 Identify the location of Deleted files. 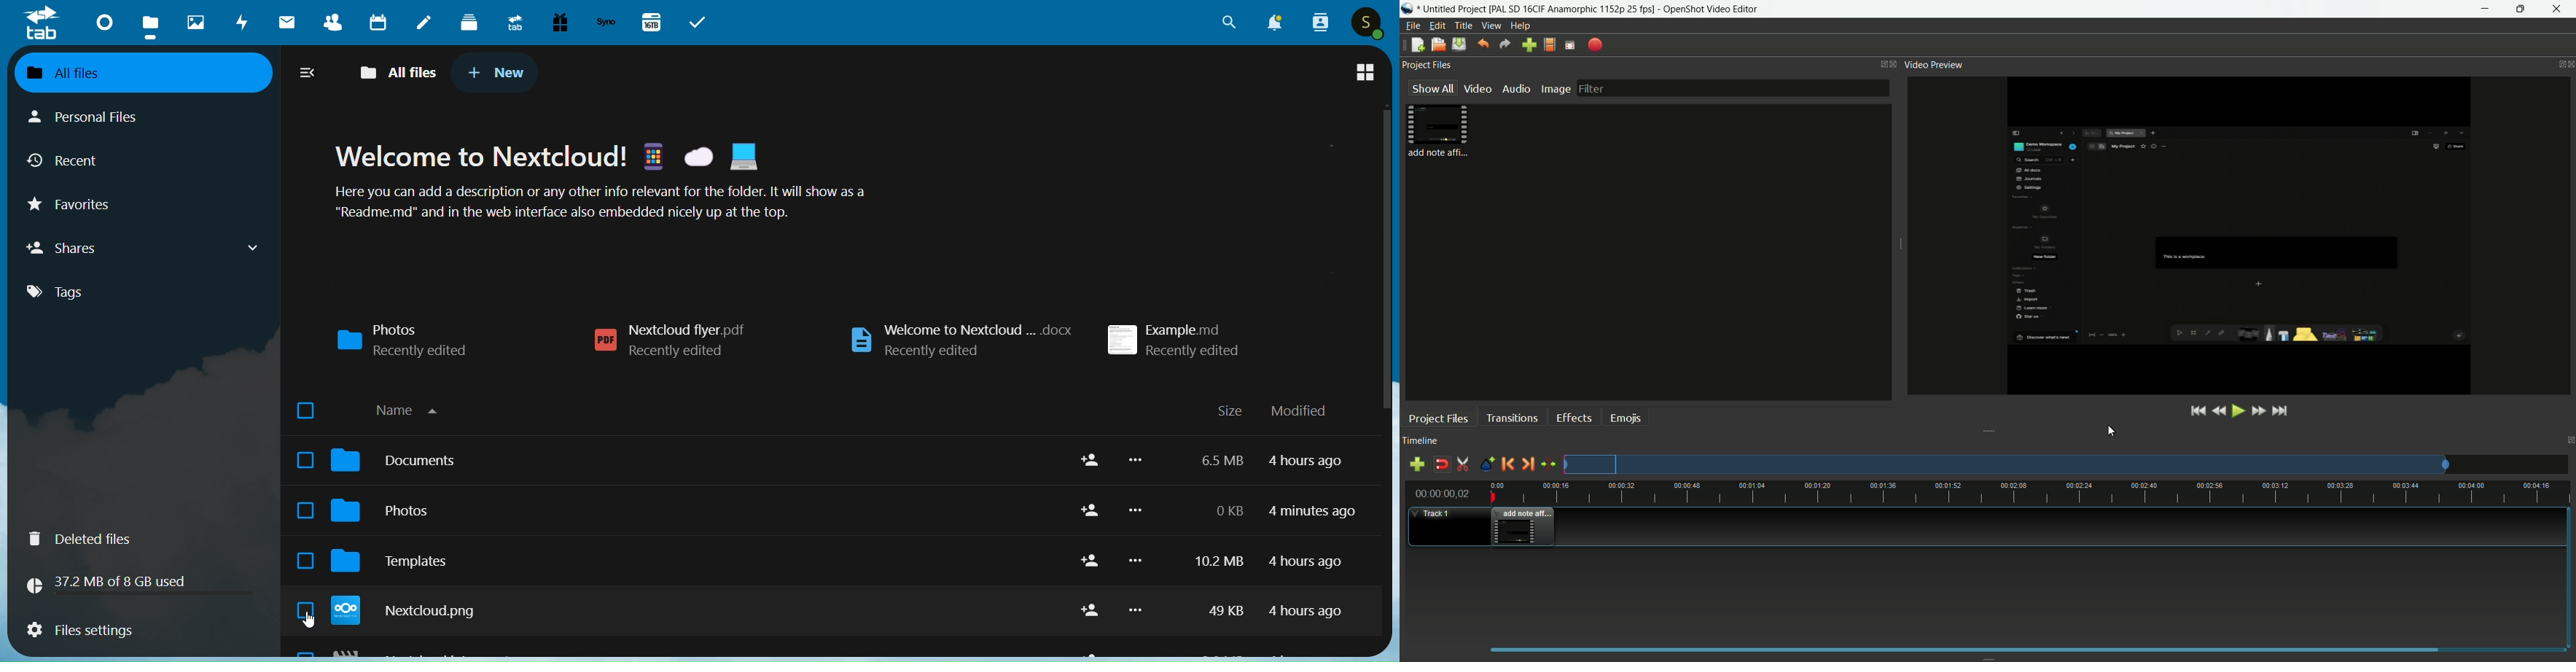
(143, 539).